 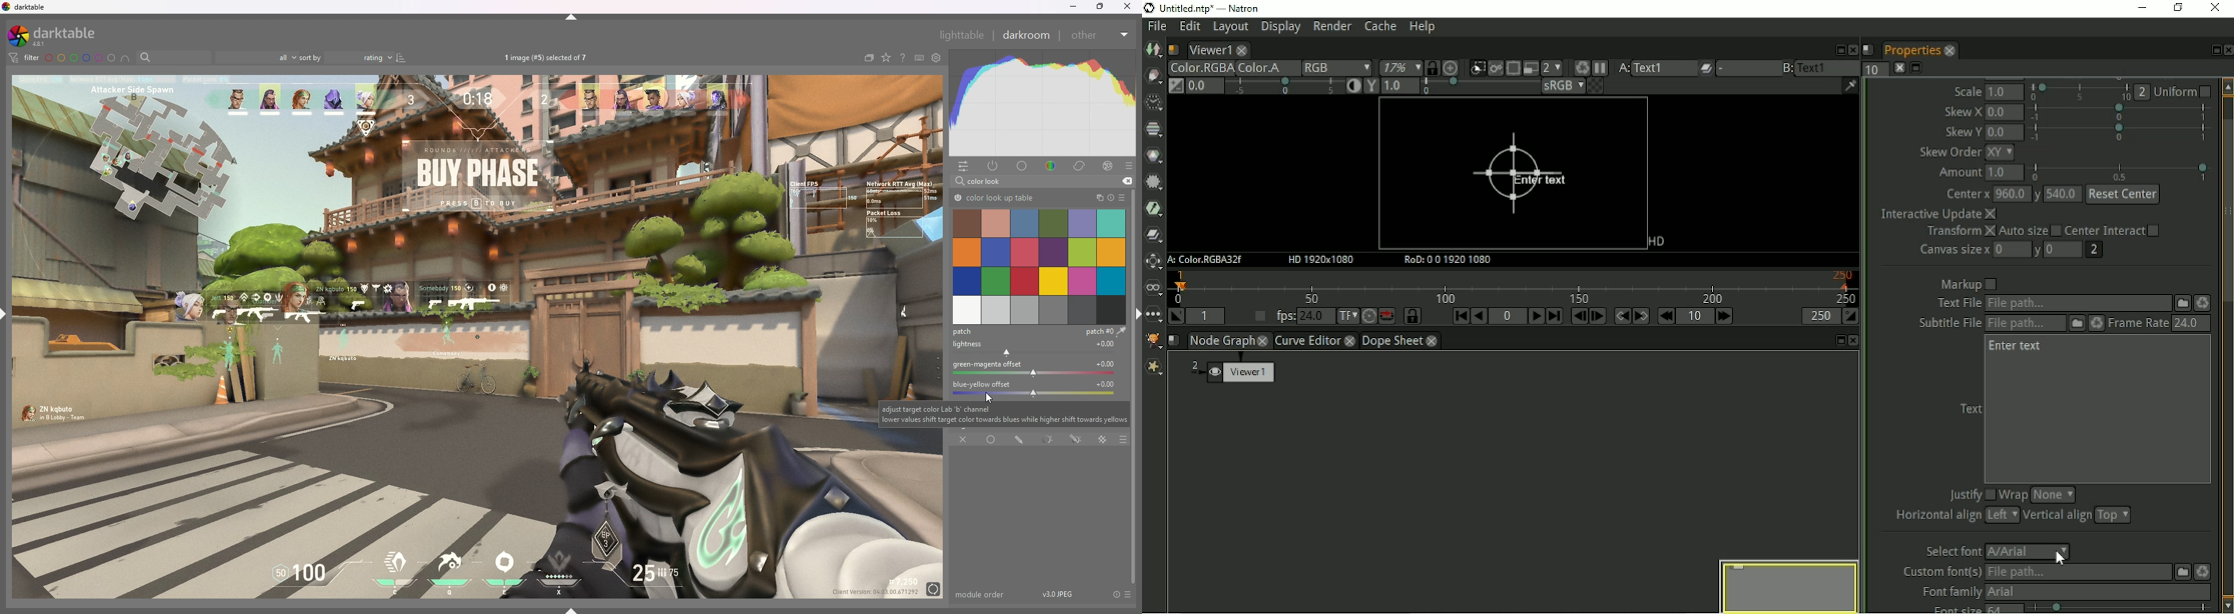 What do you see at coordinates (1838, 340) in the screenshot?
I see `Float pane` at bounding box center [1838, 340].